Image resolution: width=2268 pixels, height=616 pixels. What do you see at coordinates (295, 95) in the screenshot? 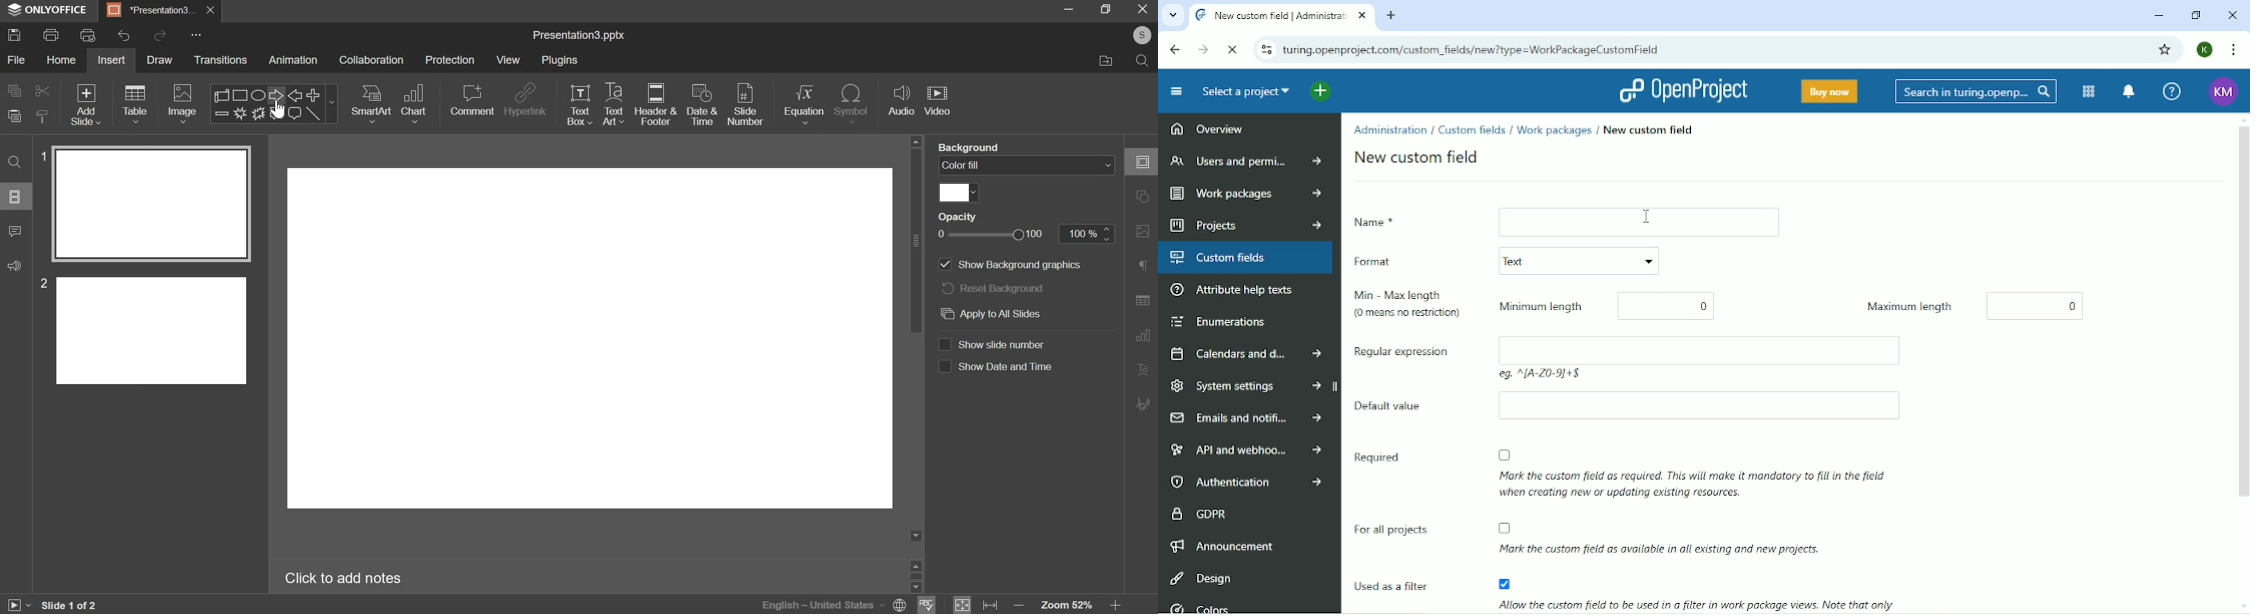
I see `left arrow` at bounding box center [295, 95].